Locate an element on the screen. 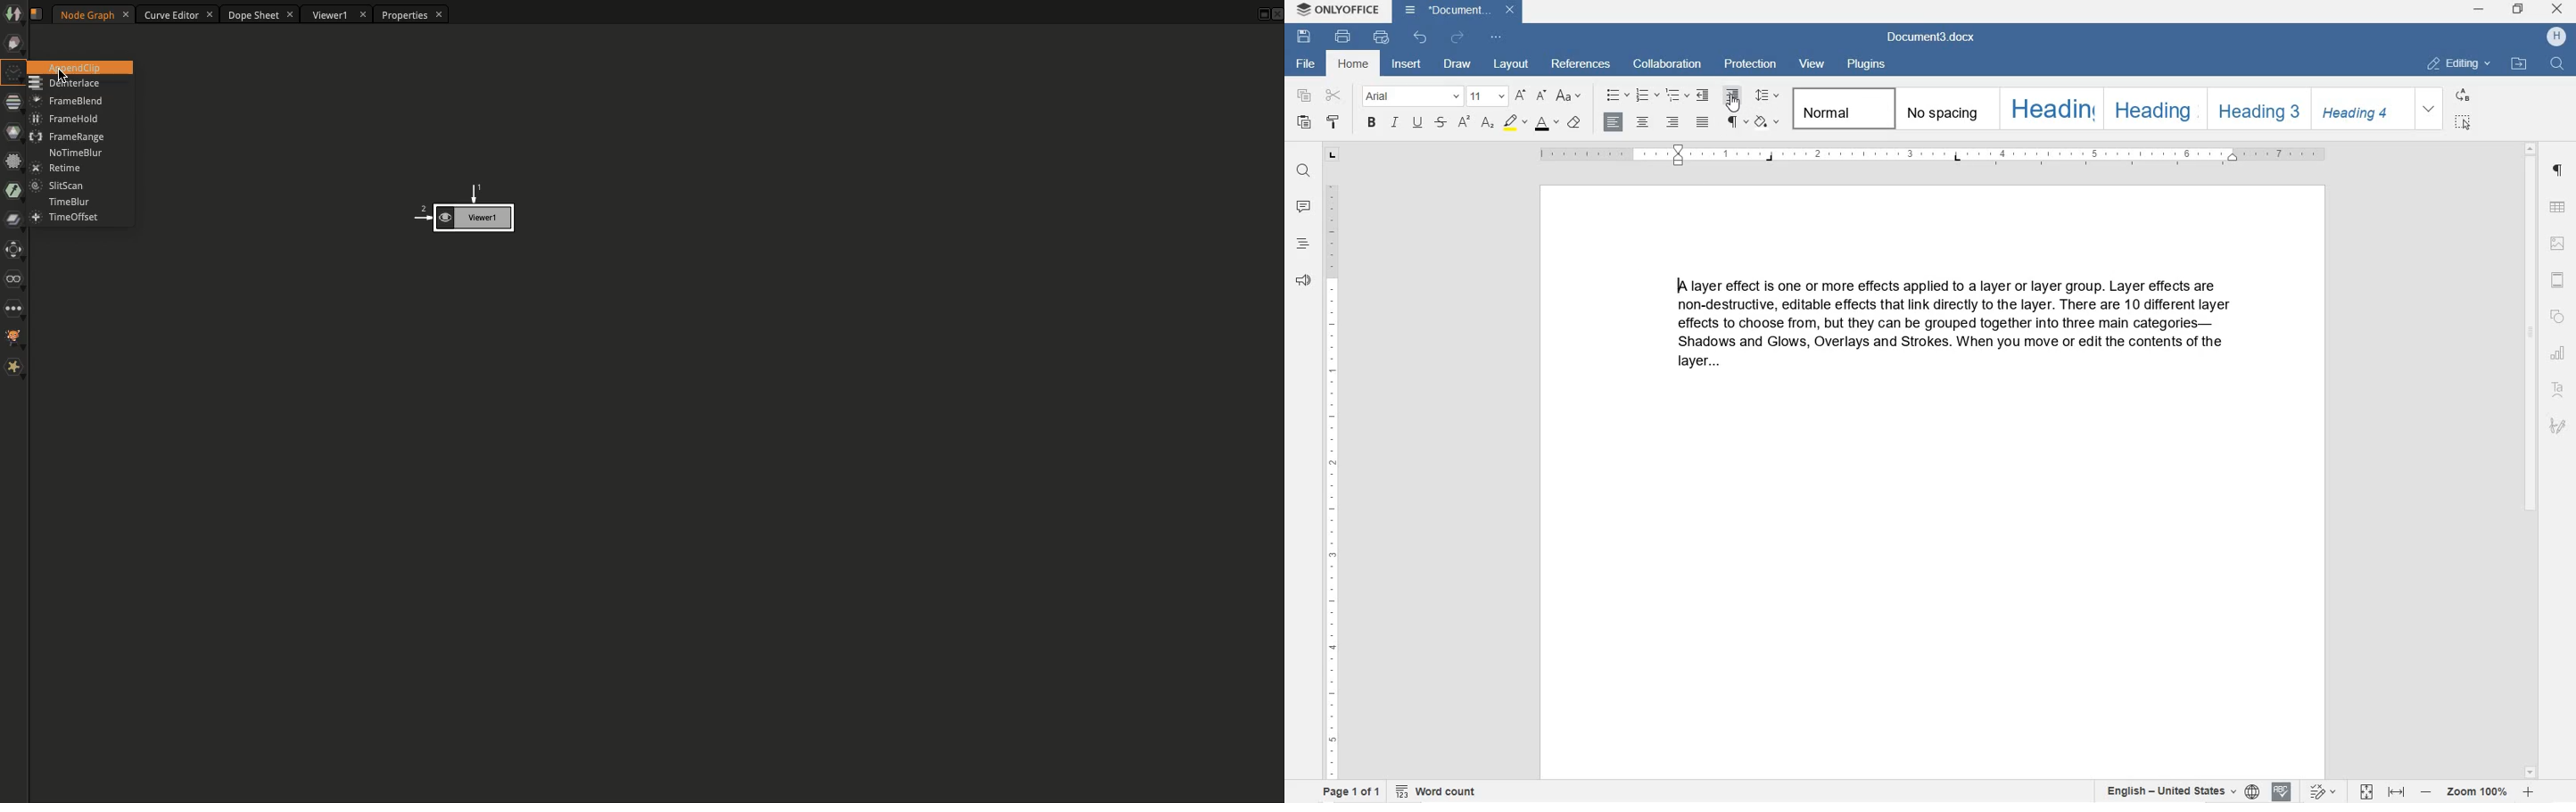  HOME is located at coordinates (1351, 64).